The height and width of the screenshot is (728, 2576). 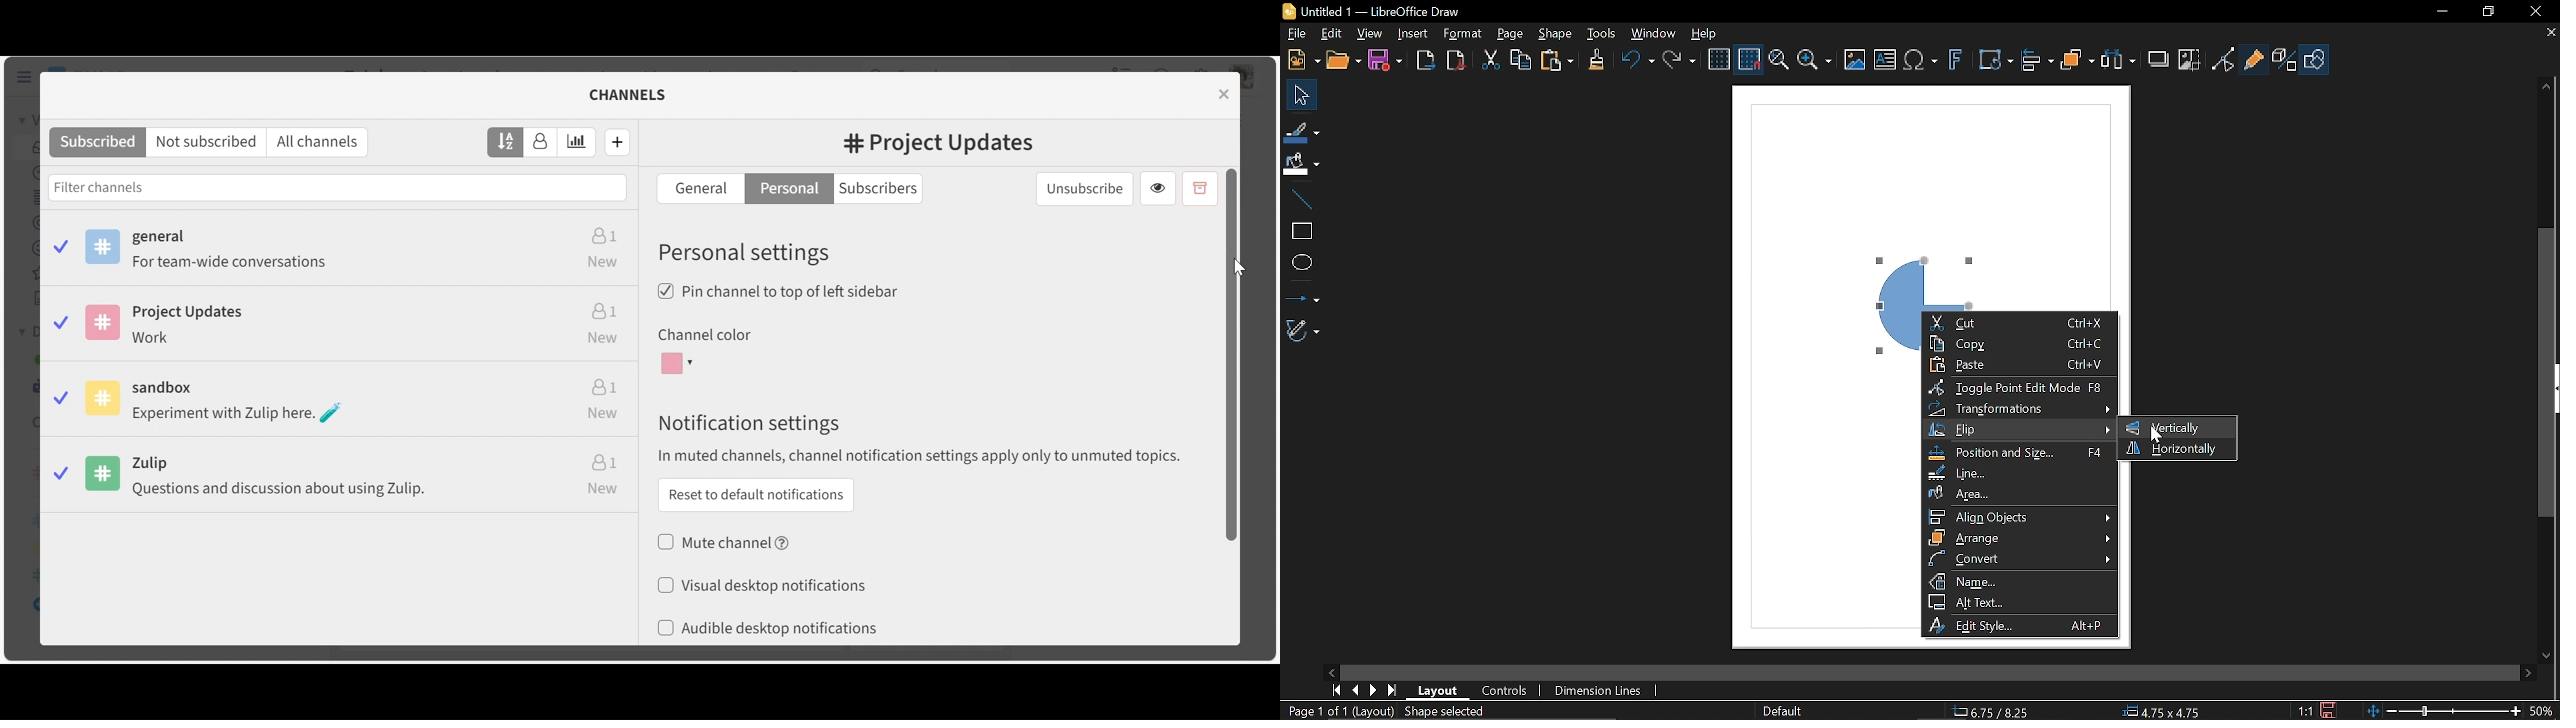 I want to click on Insert, so click(x=1414, y=34).